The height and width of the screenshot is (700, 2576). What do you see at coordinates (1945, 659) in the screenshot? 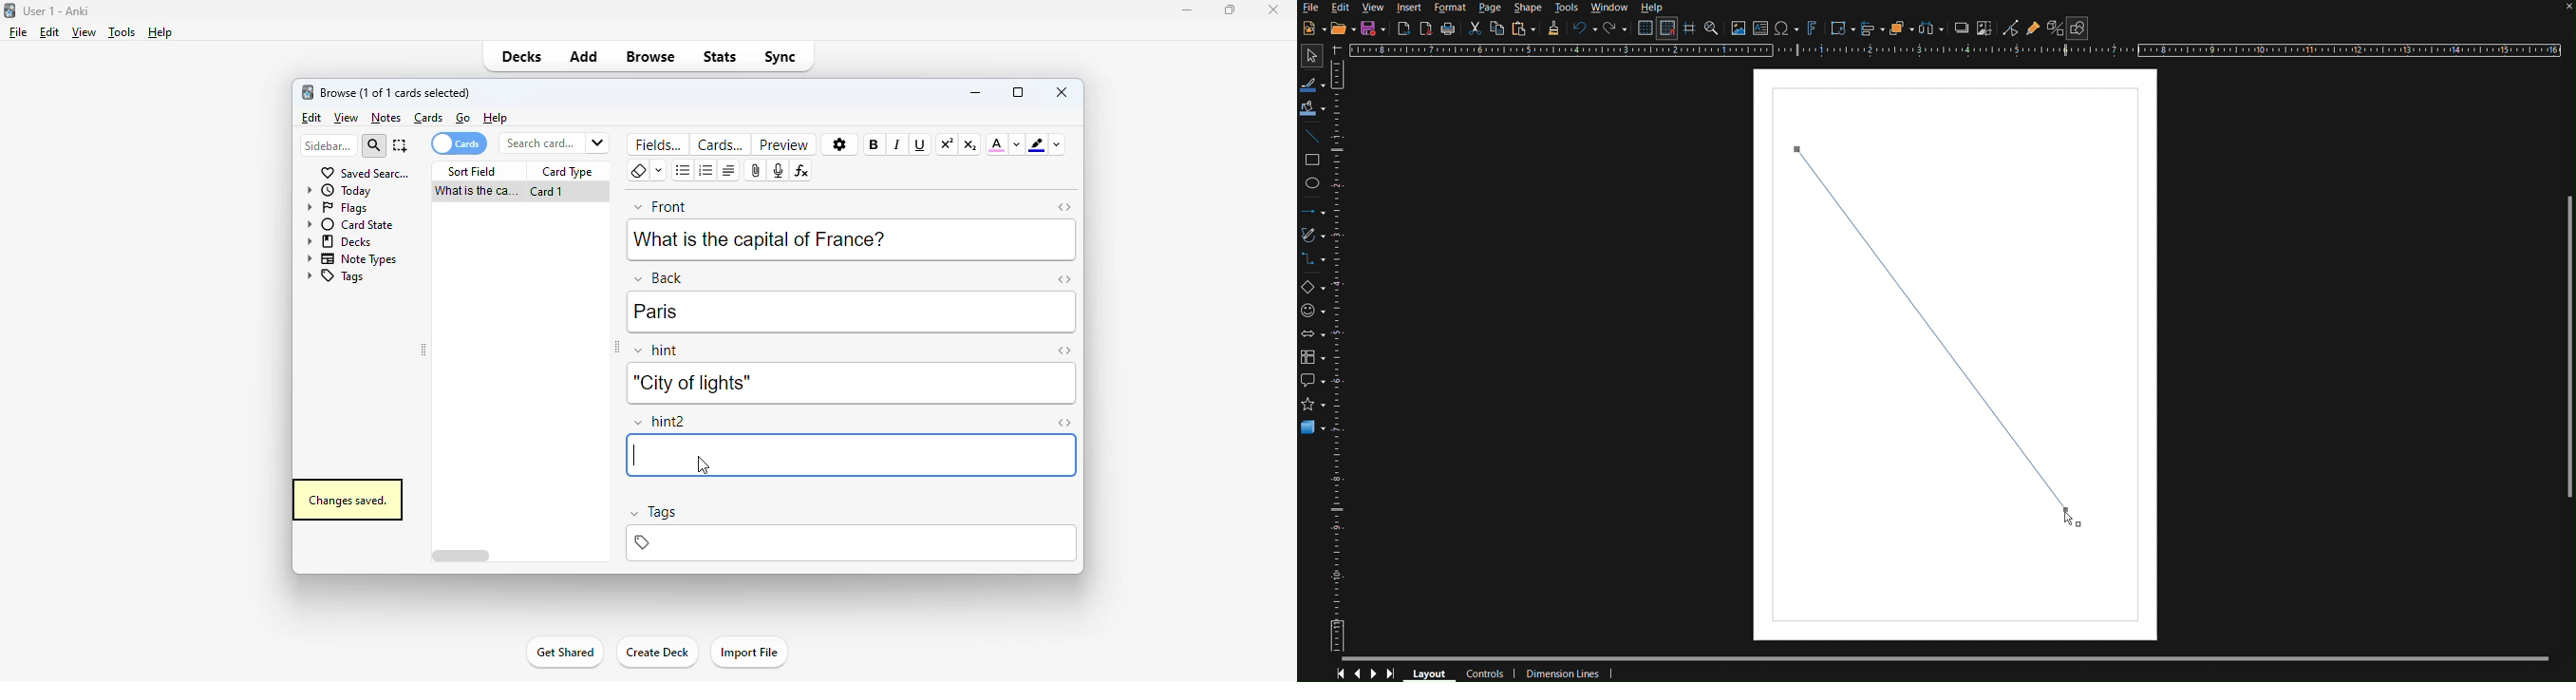
I see `Scrollbar` at bounding box center [1945, 659].